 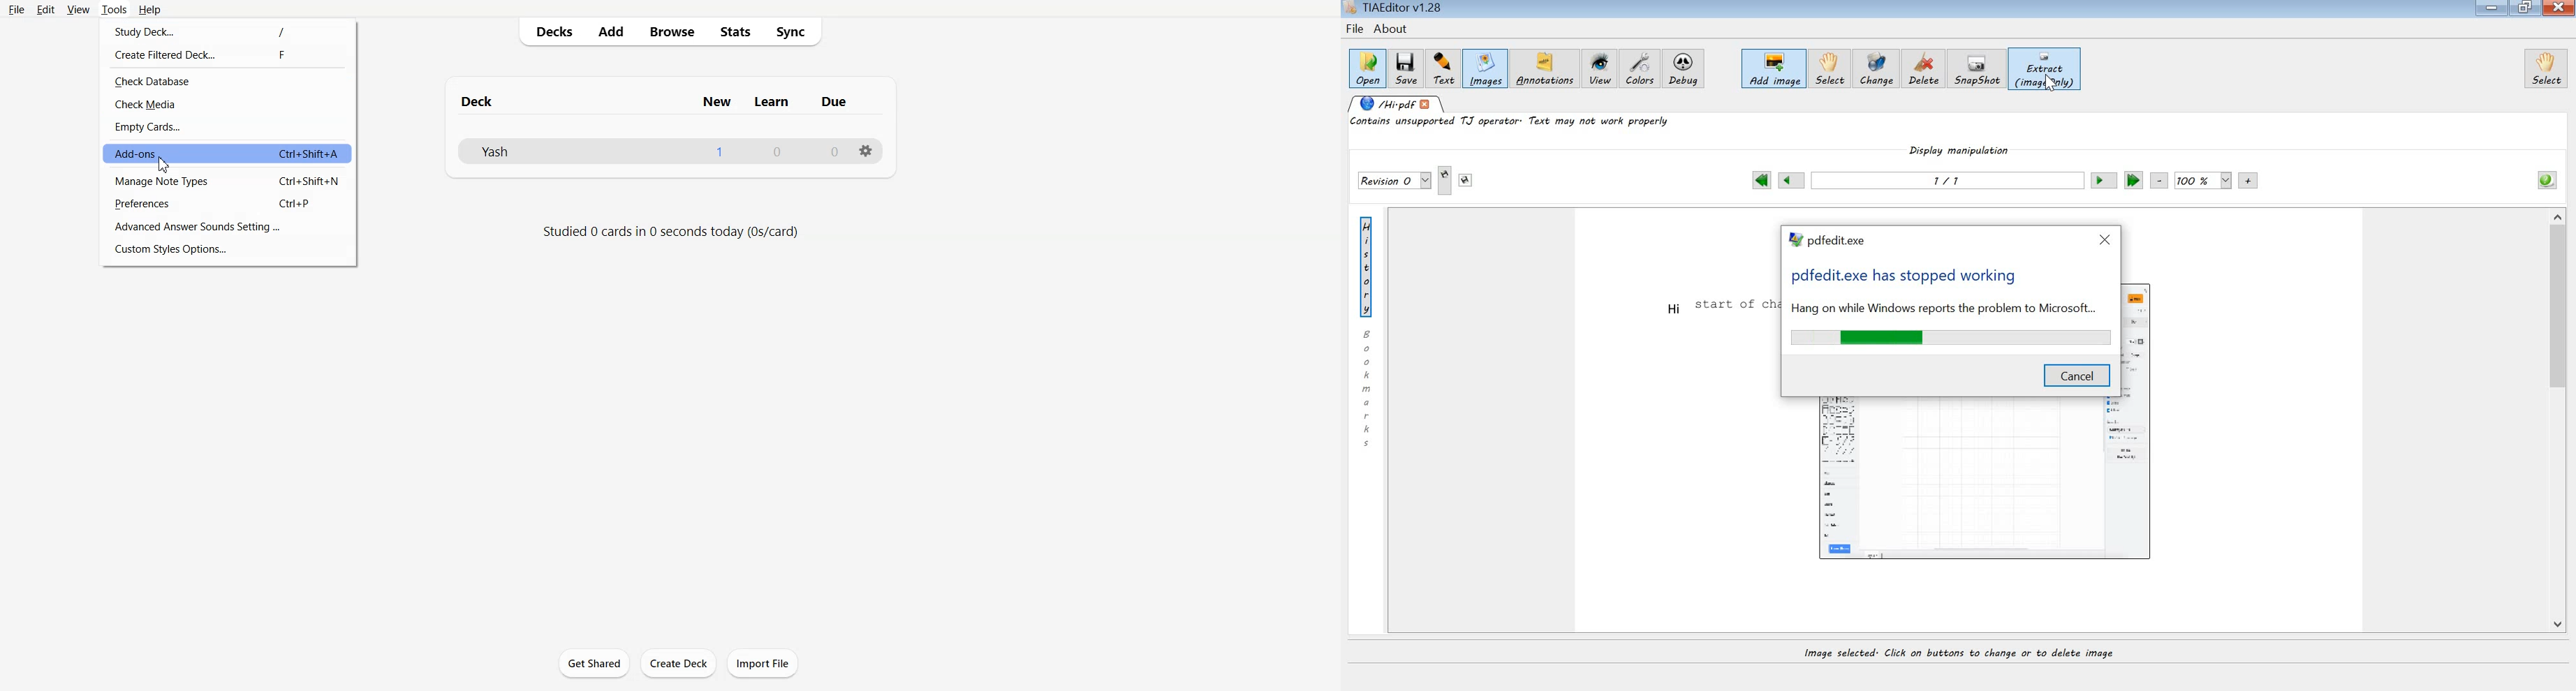 I want to click on Create Deck, so click(x=678, y=663).